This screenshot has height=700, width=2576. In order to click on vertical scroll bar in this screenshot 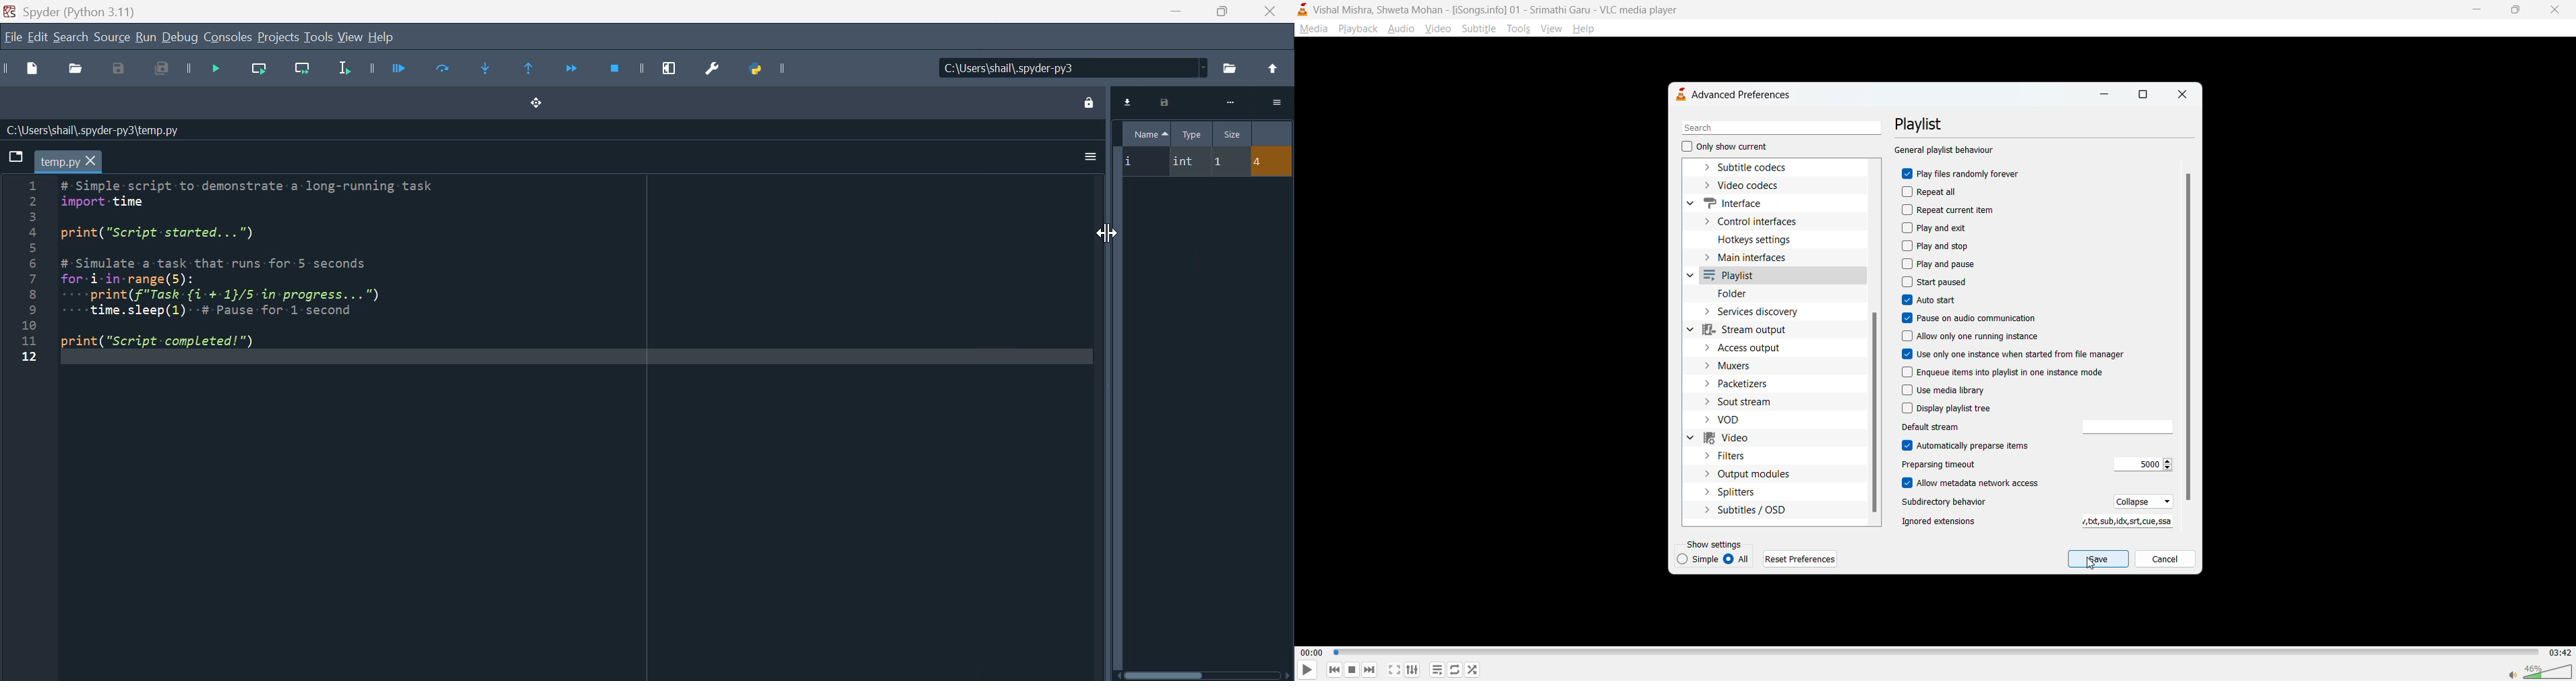, I will do `click(1875, 413)`.